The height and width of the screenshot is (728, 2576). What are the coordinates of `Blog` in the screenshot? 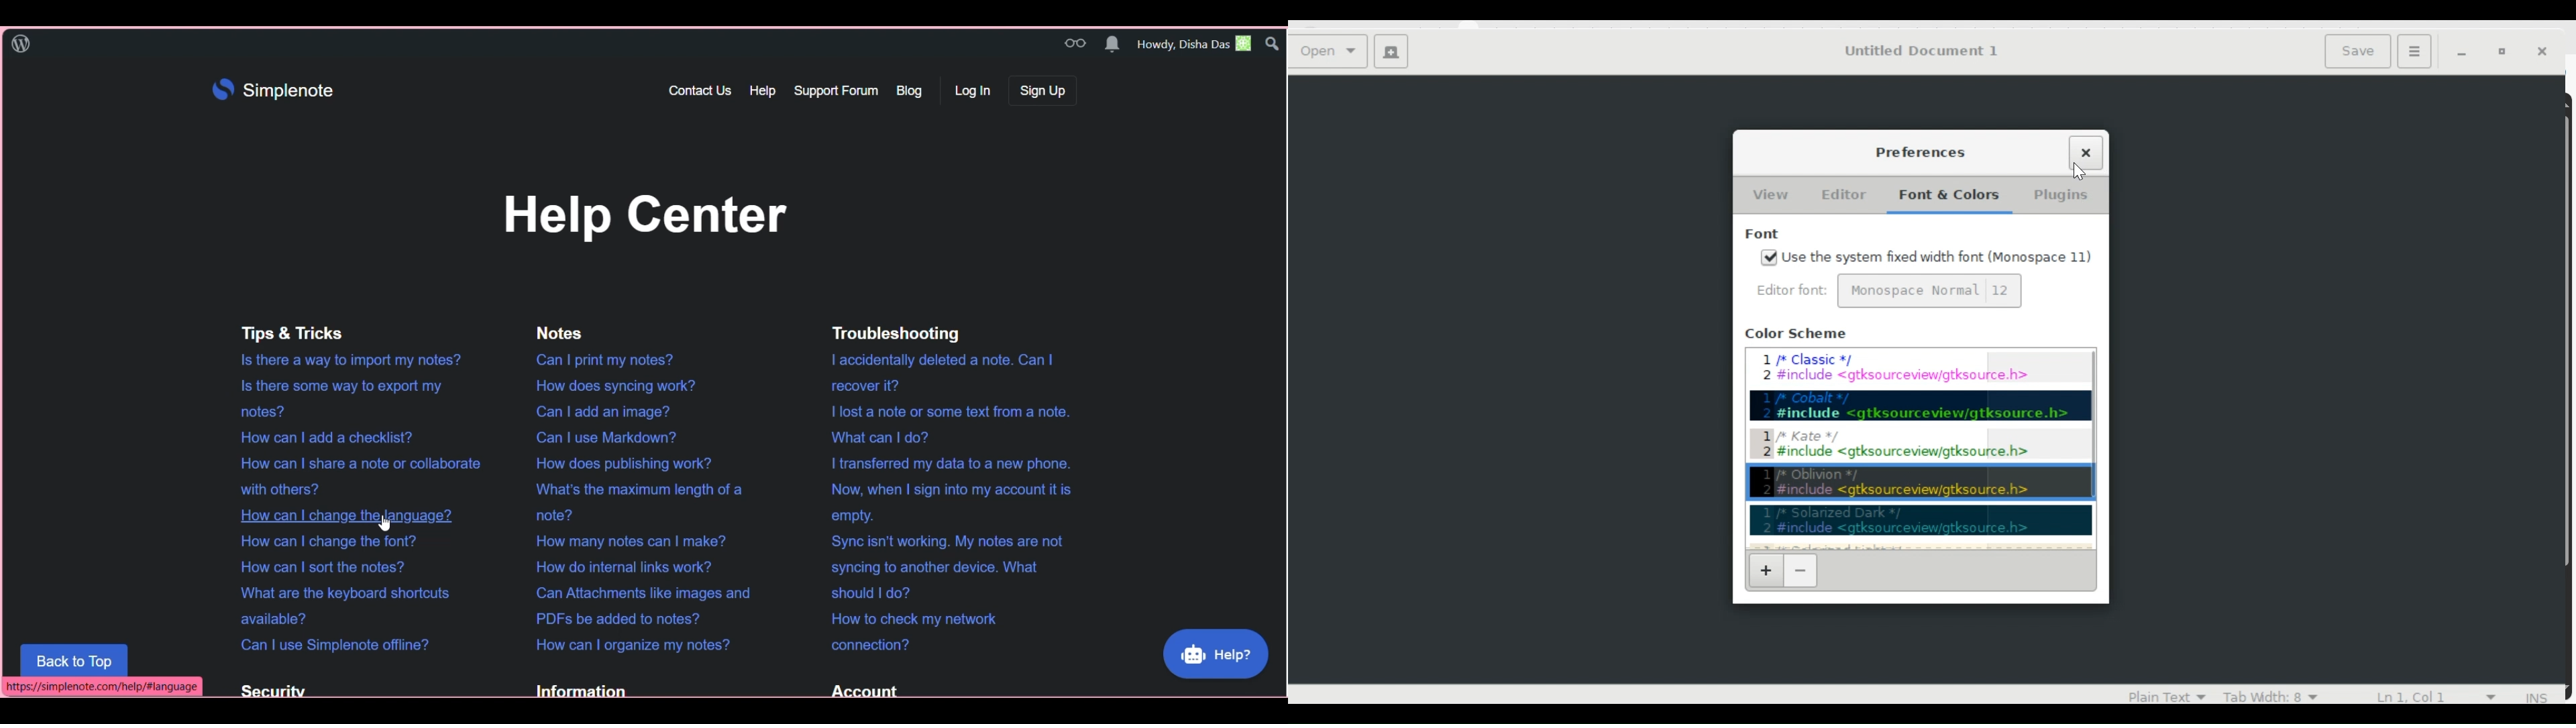 It's located at (914, 90).